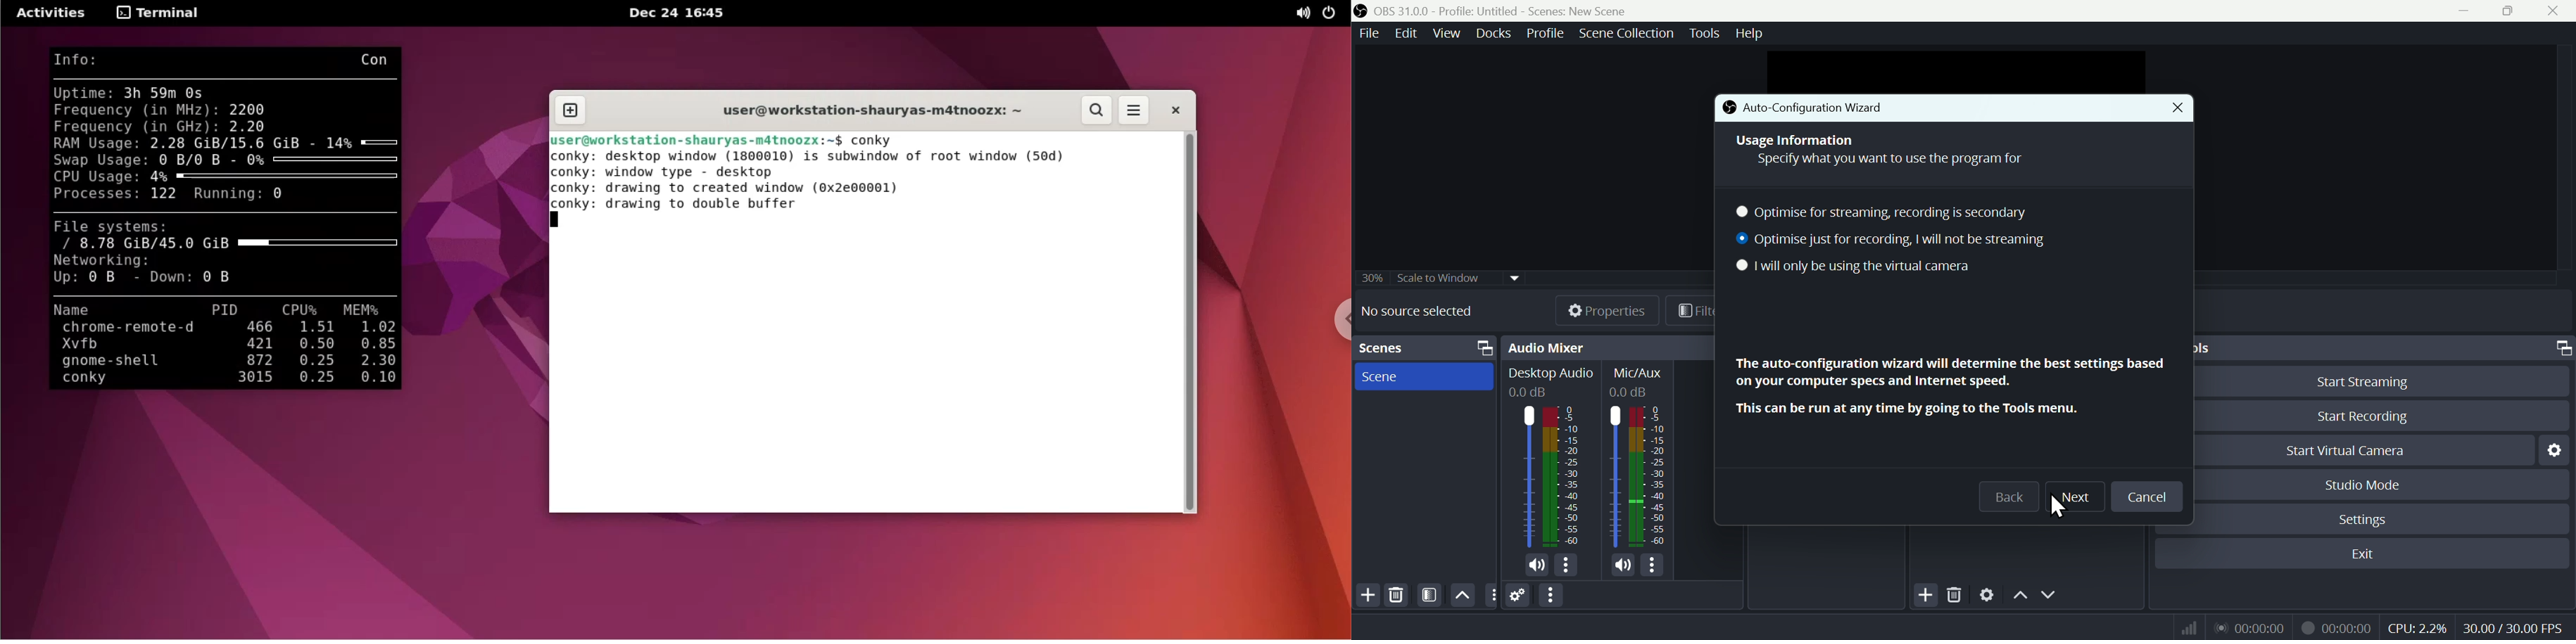 Image resolution: width=2576 pixels, height=644 pixels. I want to click on View, so click(1444, 33).